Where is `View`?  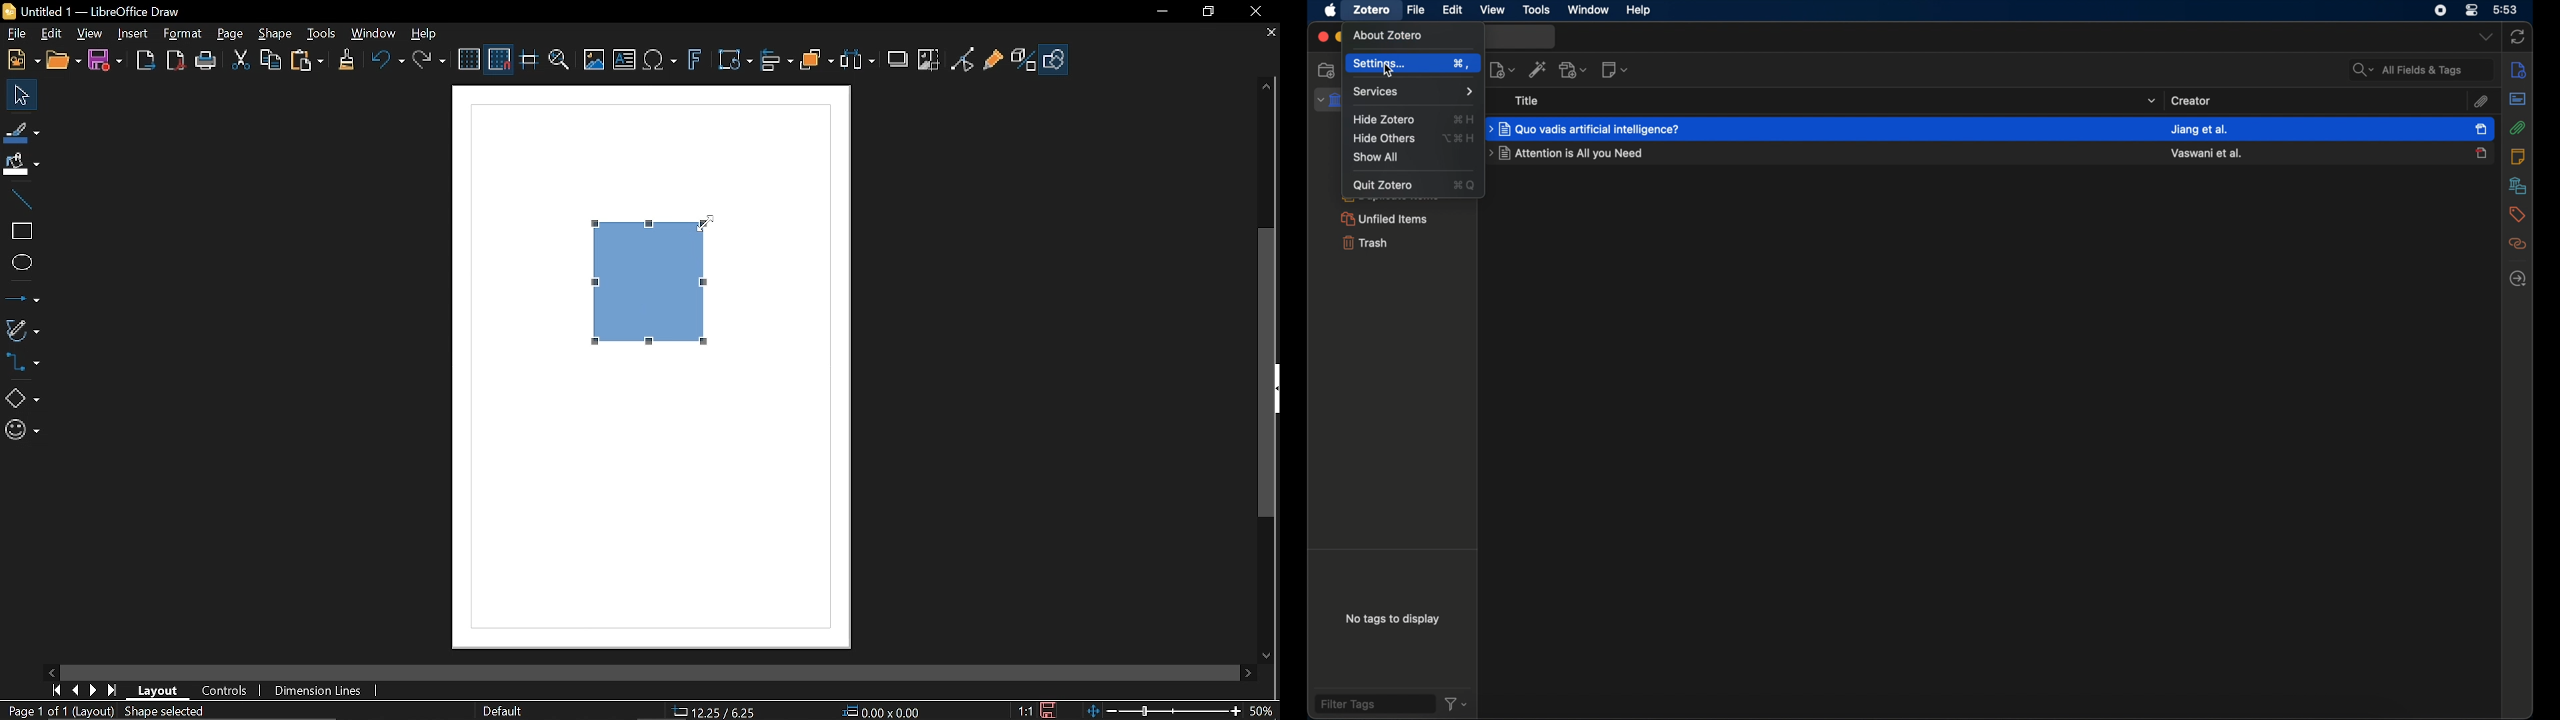
View is located at coordinates (91, 33).